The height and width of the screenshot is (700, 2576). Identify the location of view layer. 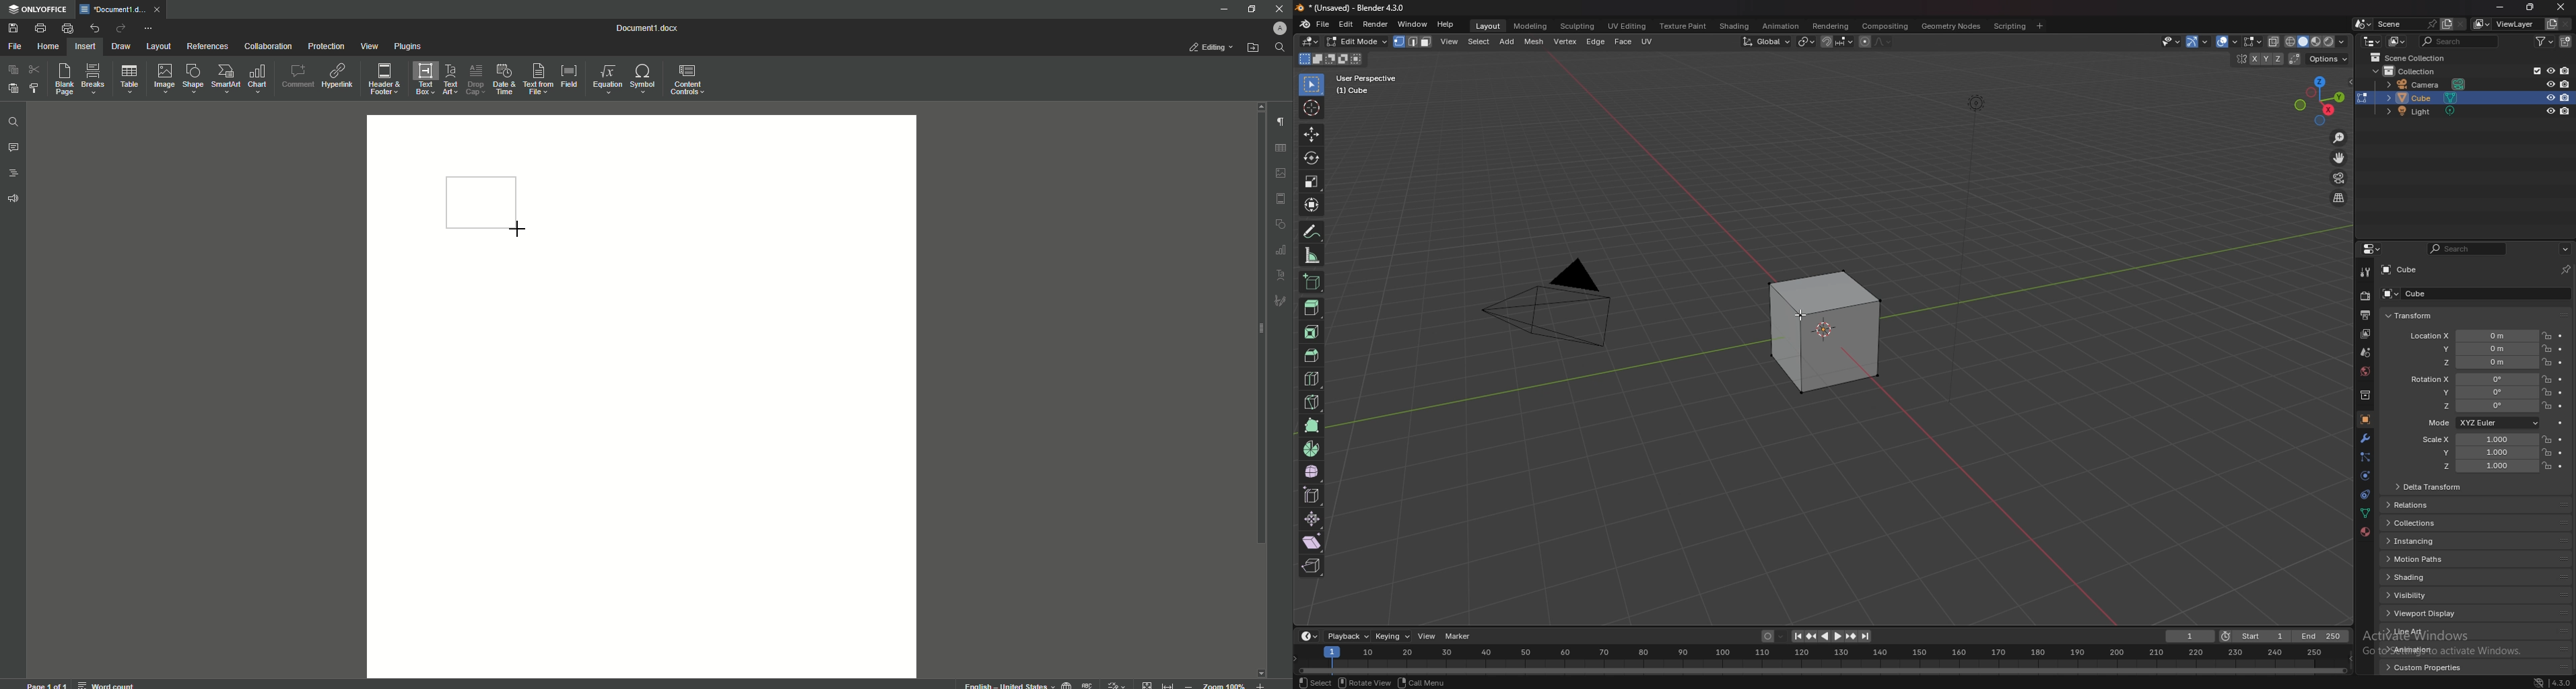
(2365, 335).